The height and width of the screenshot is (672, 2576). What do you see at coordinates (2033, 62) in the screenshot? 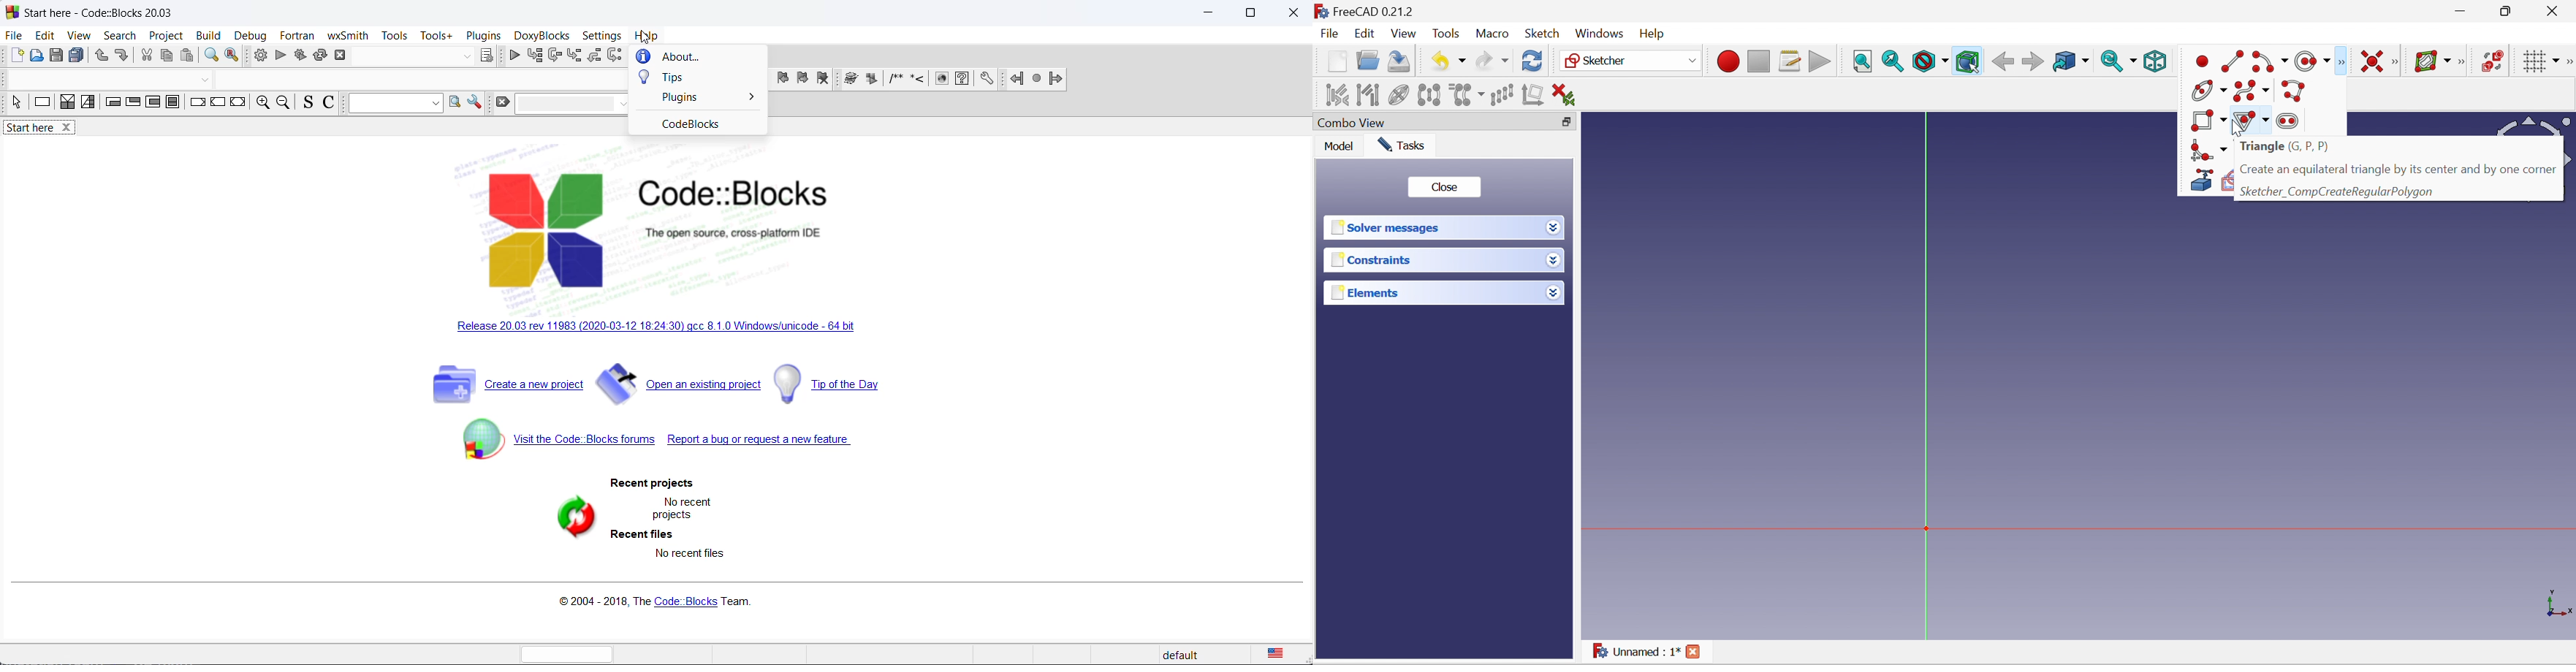
I see `Forward` at bounding box center [2033, 62].